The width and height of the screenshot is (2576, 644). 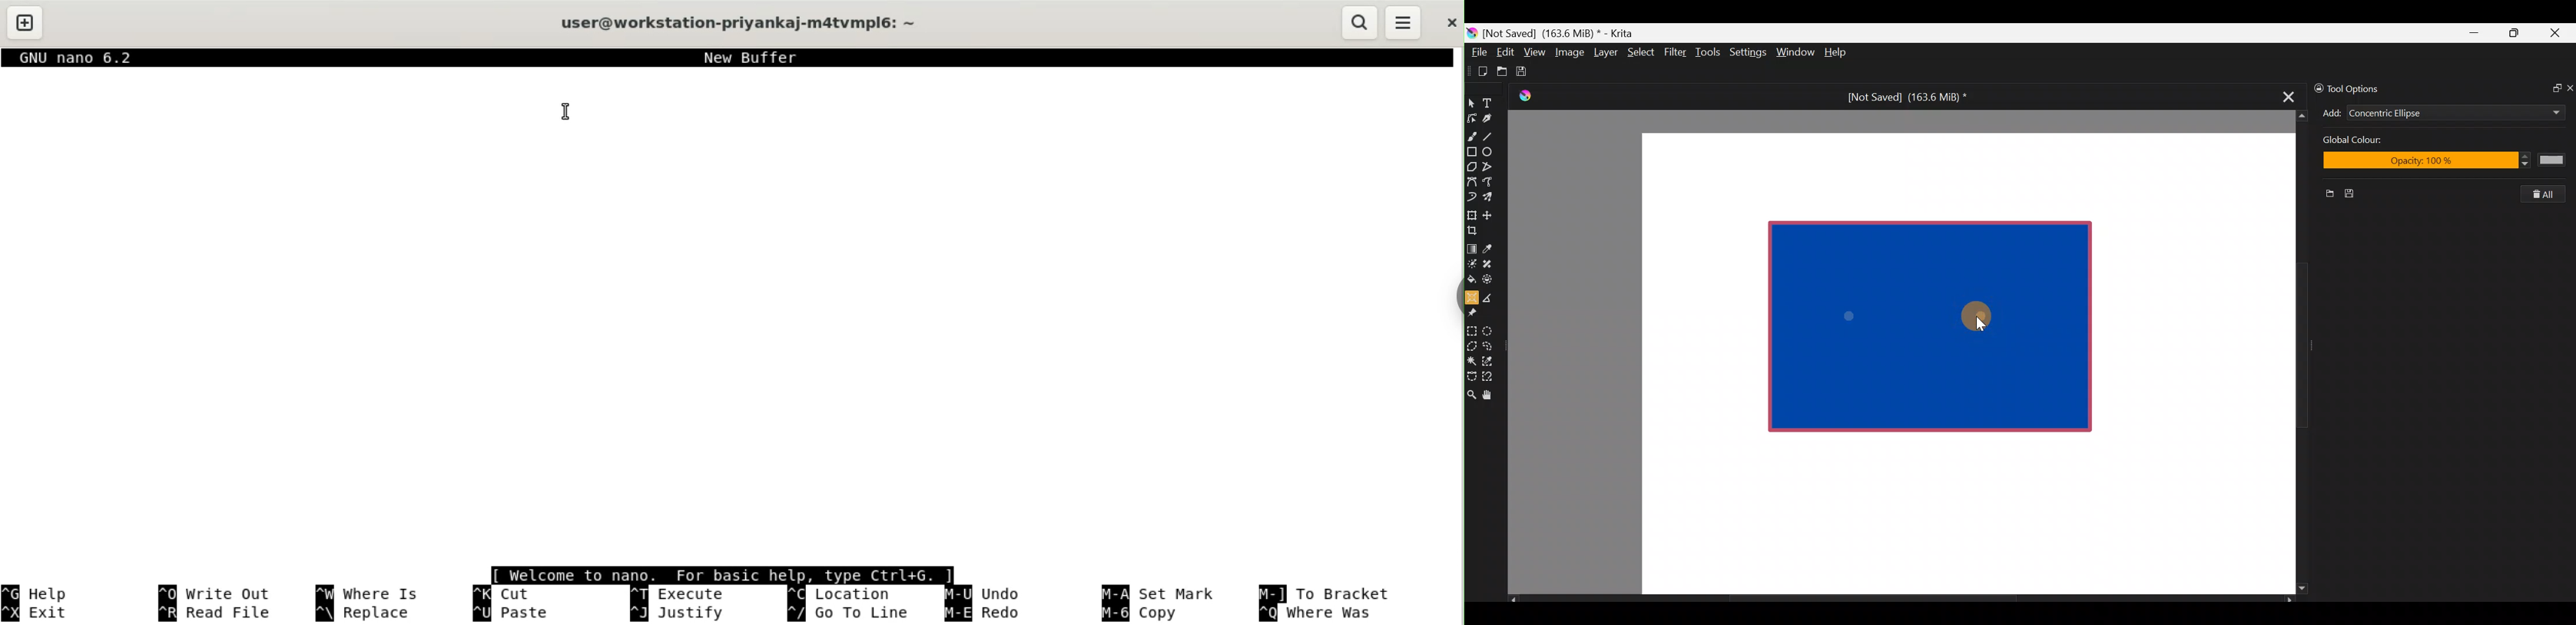 What do you see at coordinates (1471, 183) in the screenshot?
I see `Bezier curve tool` at bounding box center [1471, 183].